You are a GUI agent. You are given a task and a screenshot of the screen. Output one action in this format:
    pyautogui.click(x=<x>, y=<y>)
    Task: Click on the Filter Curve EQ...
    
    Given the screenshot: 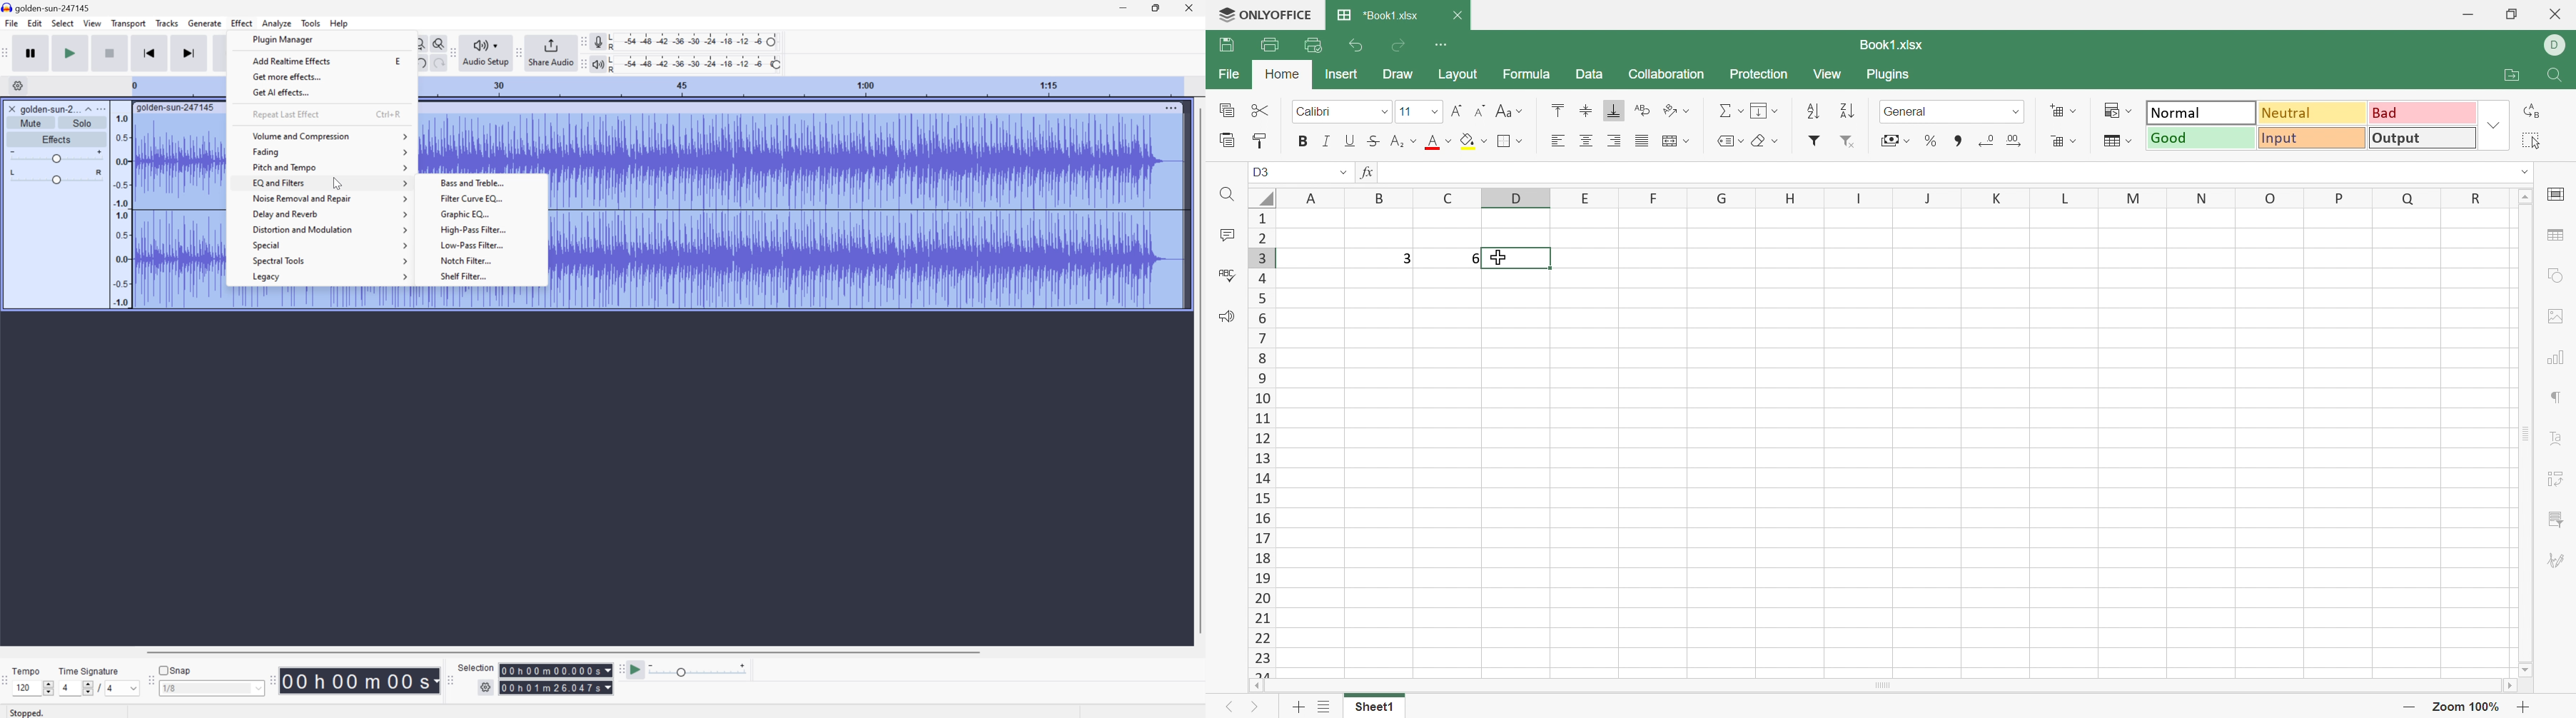 What is the action you would take?
    pyautogui.click(x=488, y=199)
    